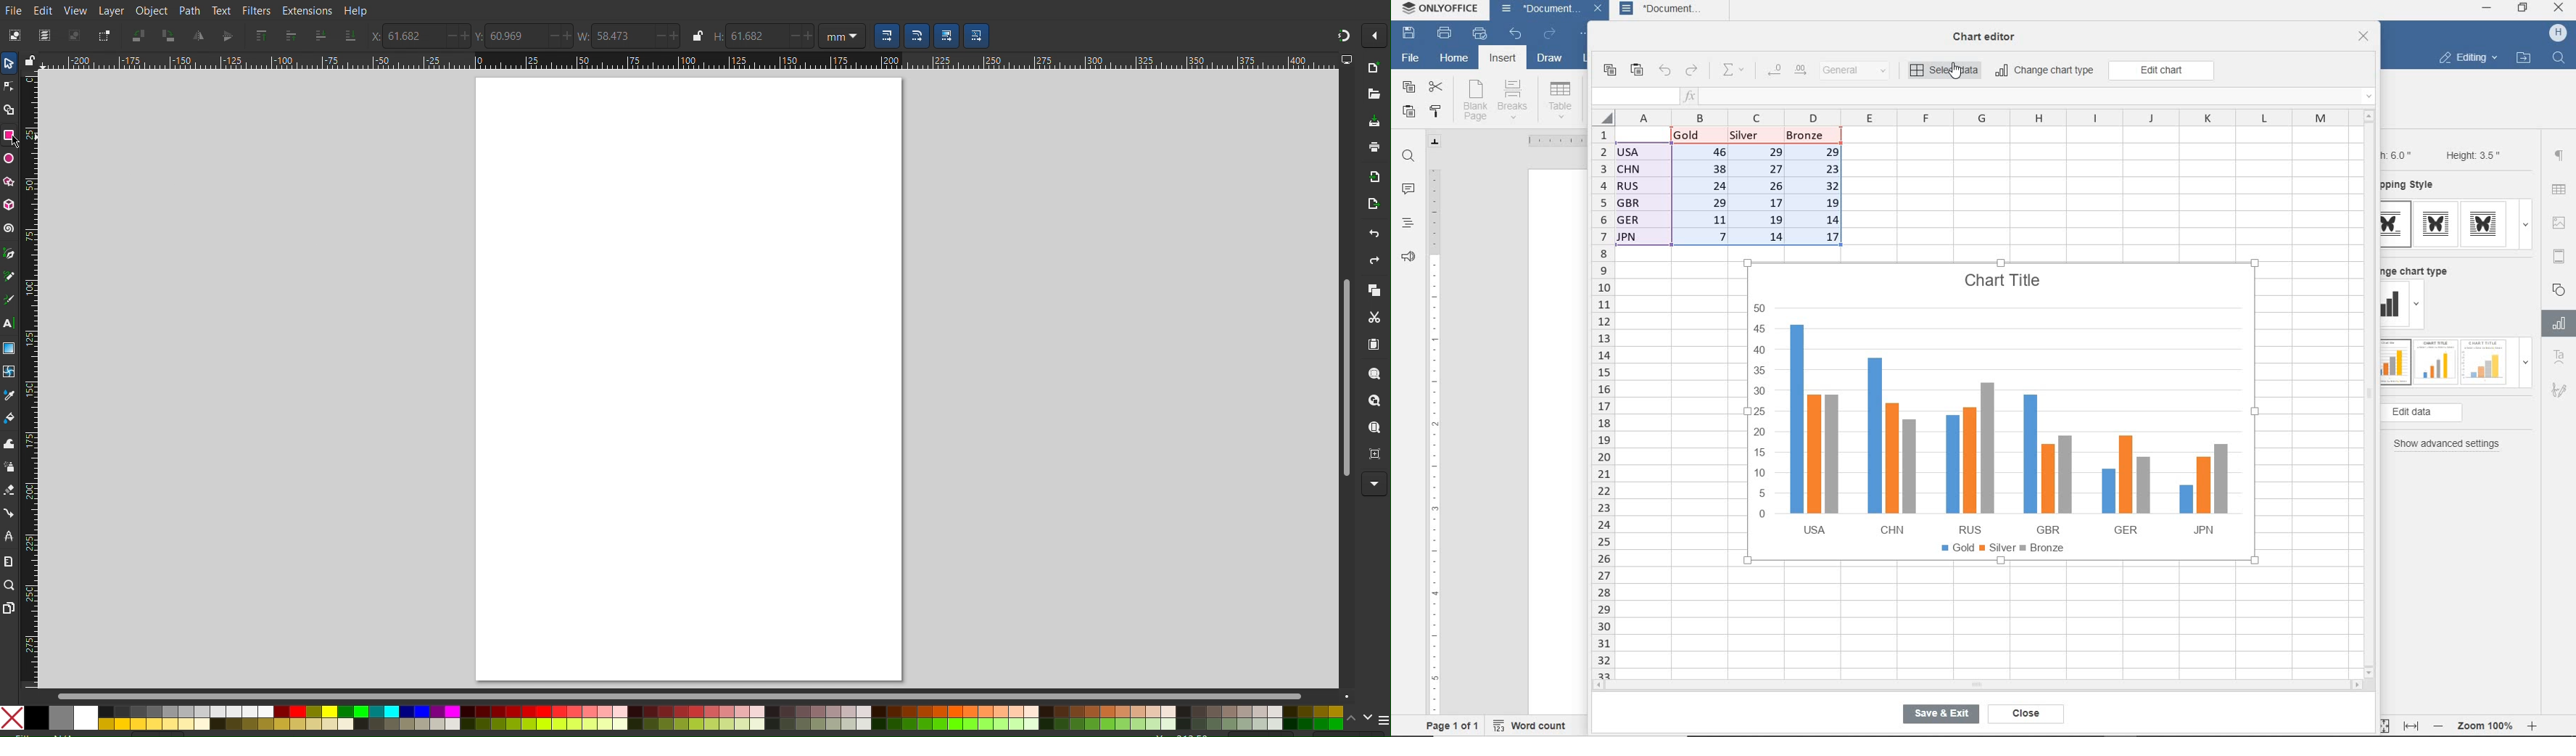 The height and width of the screenshot is (756, 2576). I want to click on chat editor, so click(1990, 37).